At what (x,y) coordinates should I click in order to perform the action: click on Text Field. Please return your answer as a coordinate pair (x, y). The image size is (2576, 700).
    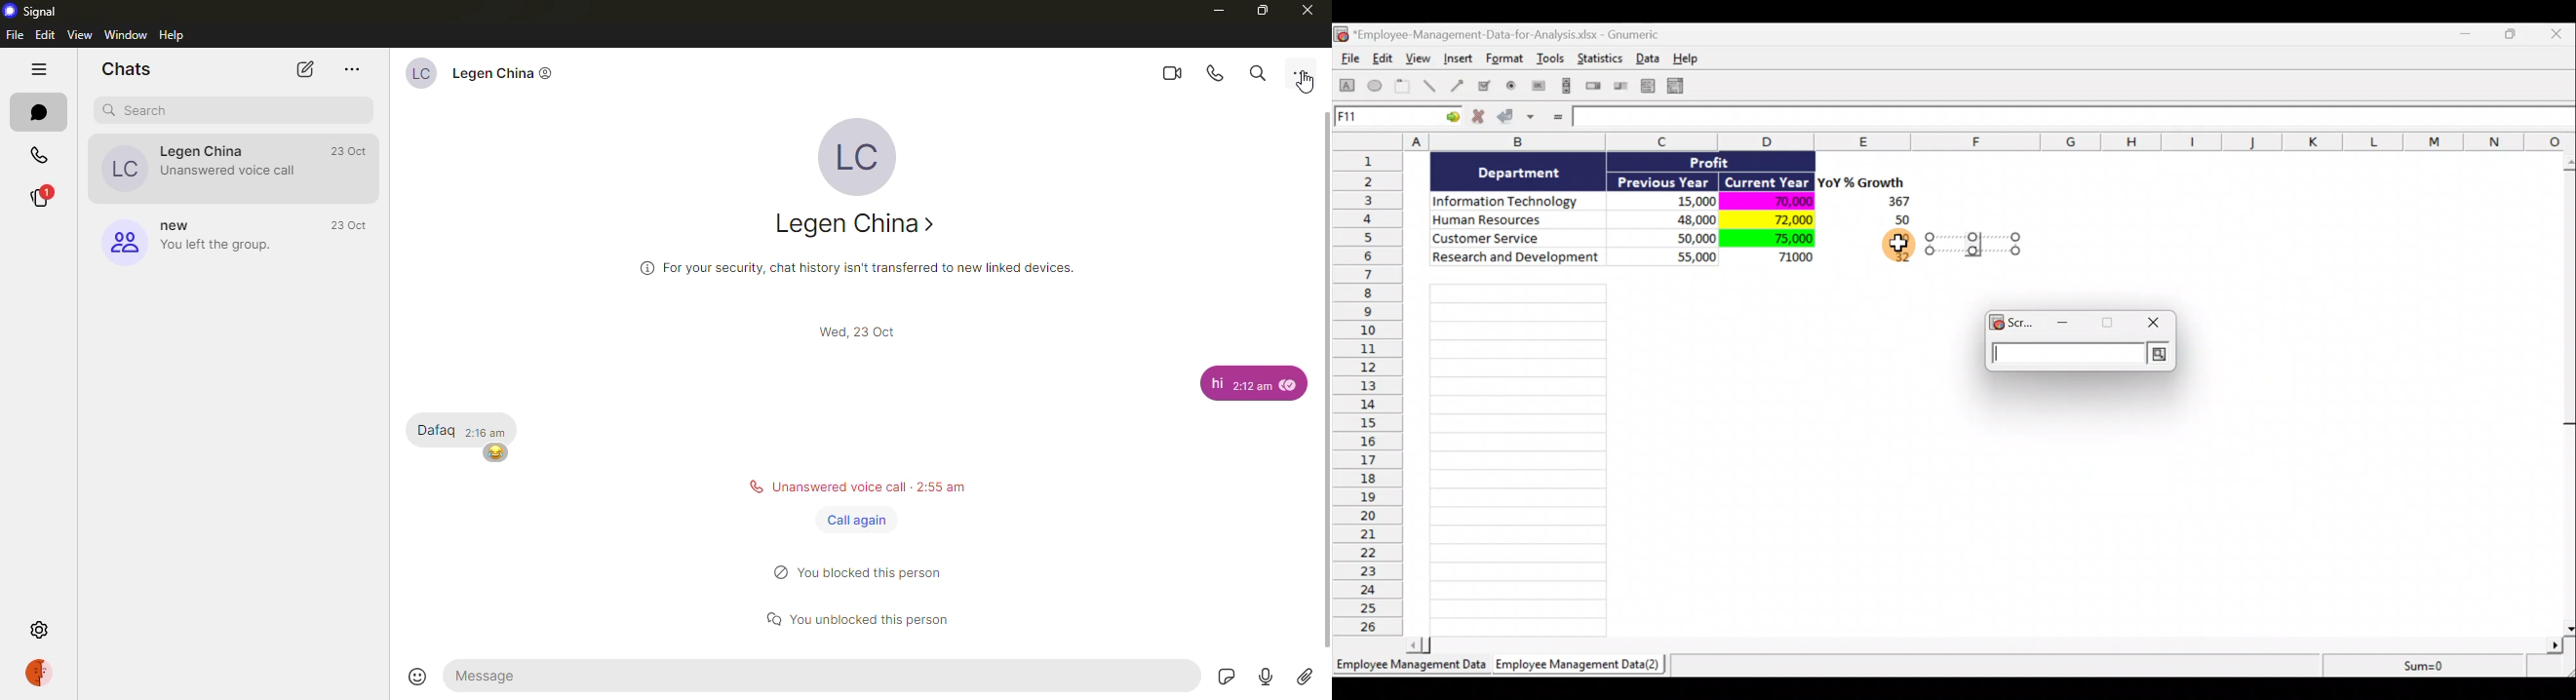
    Looking at the image, I should click on (2063, 355).